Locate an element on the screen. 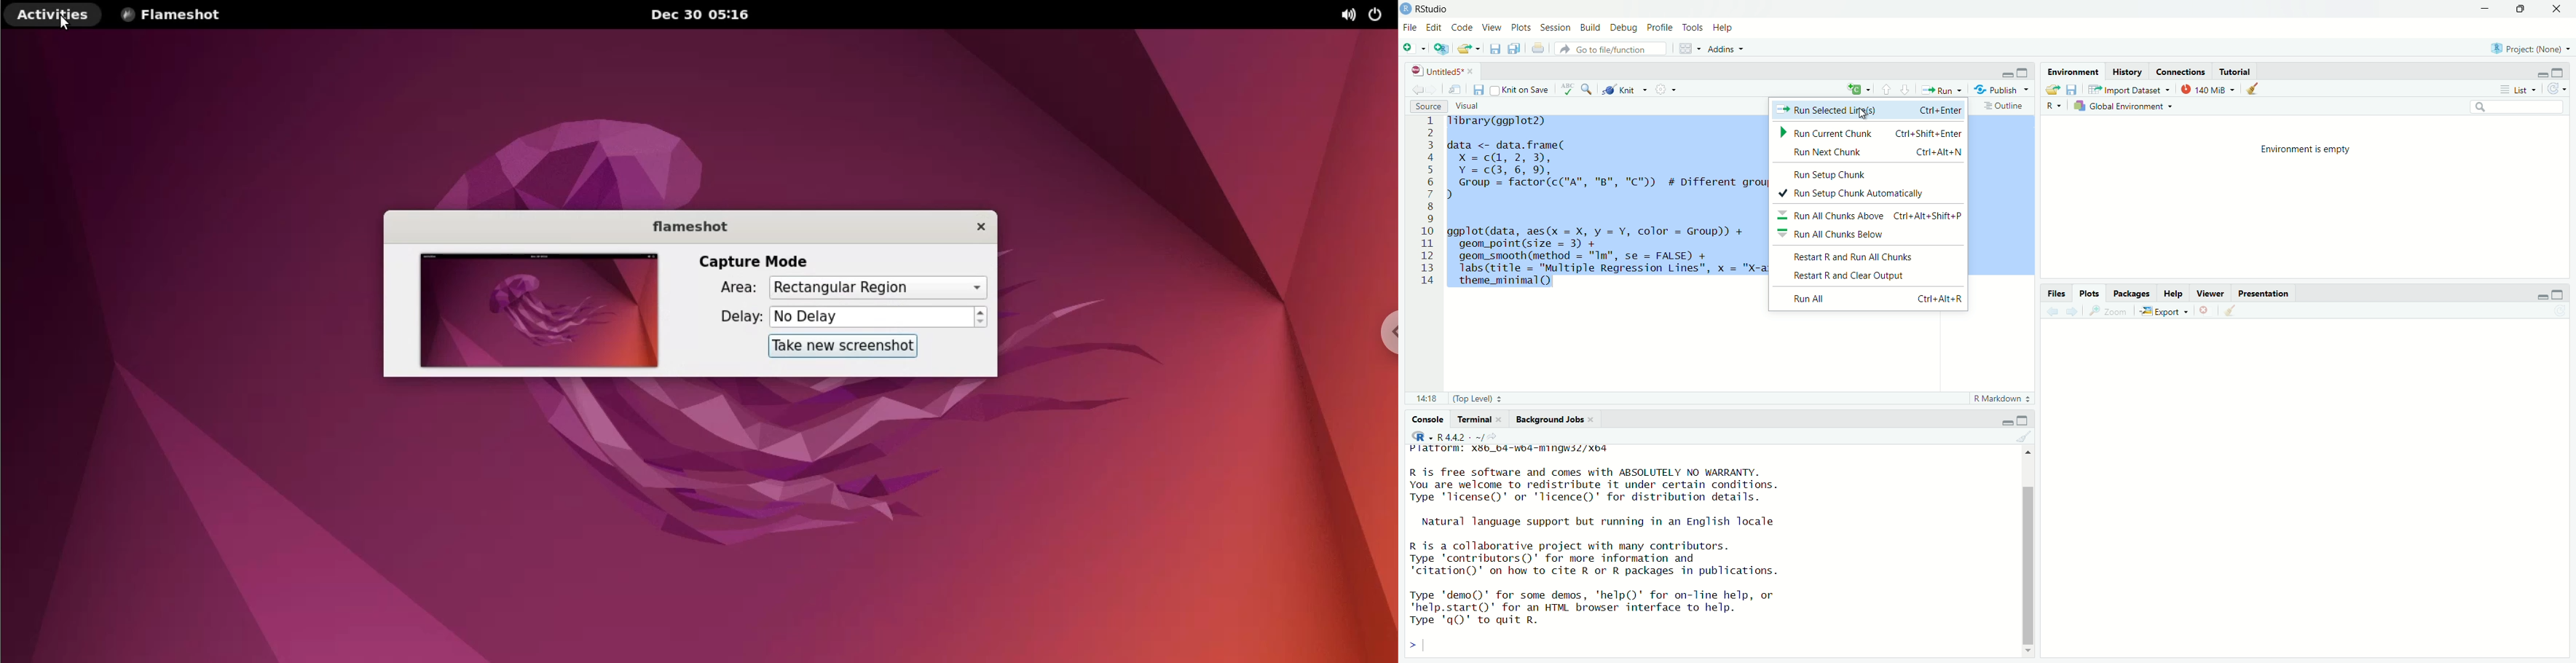  ‘Go to file/function is located at coordinates (1608, 49).